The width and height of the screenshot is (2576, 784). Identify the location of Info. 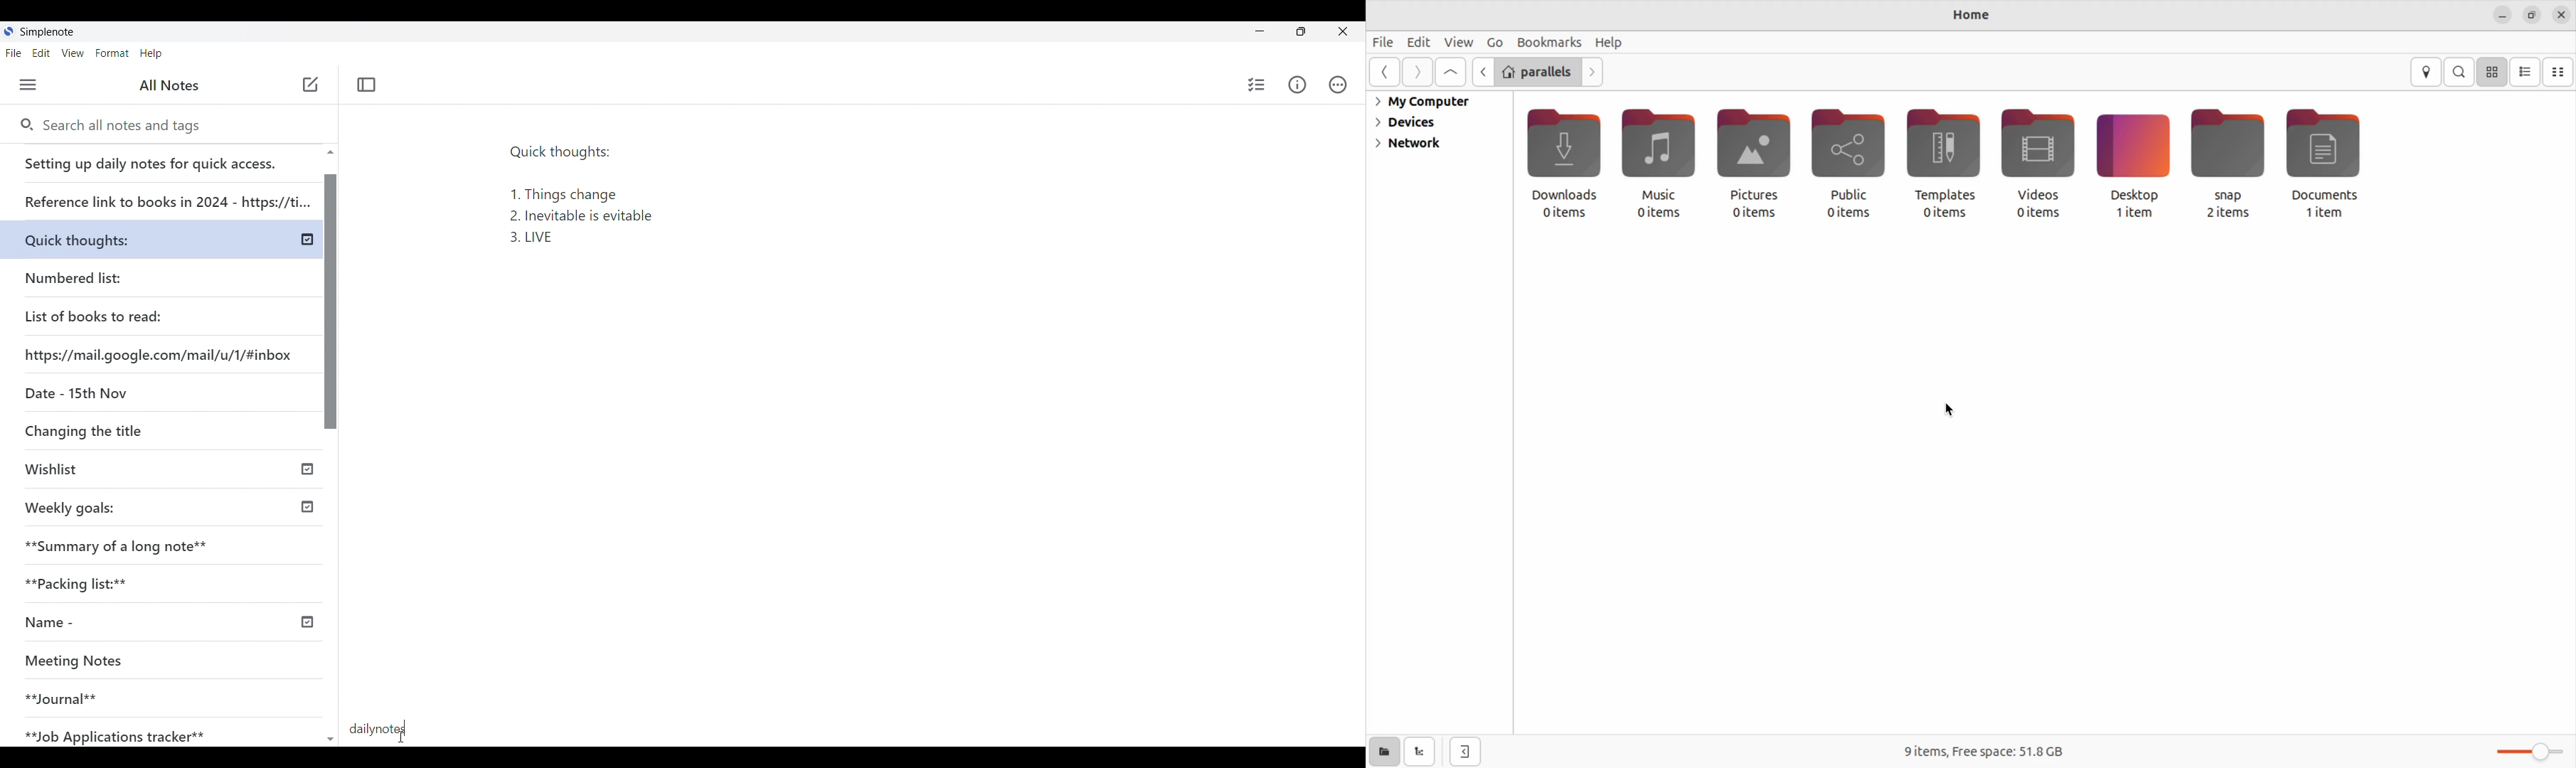
(1297, 85).